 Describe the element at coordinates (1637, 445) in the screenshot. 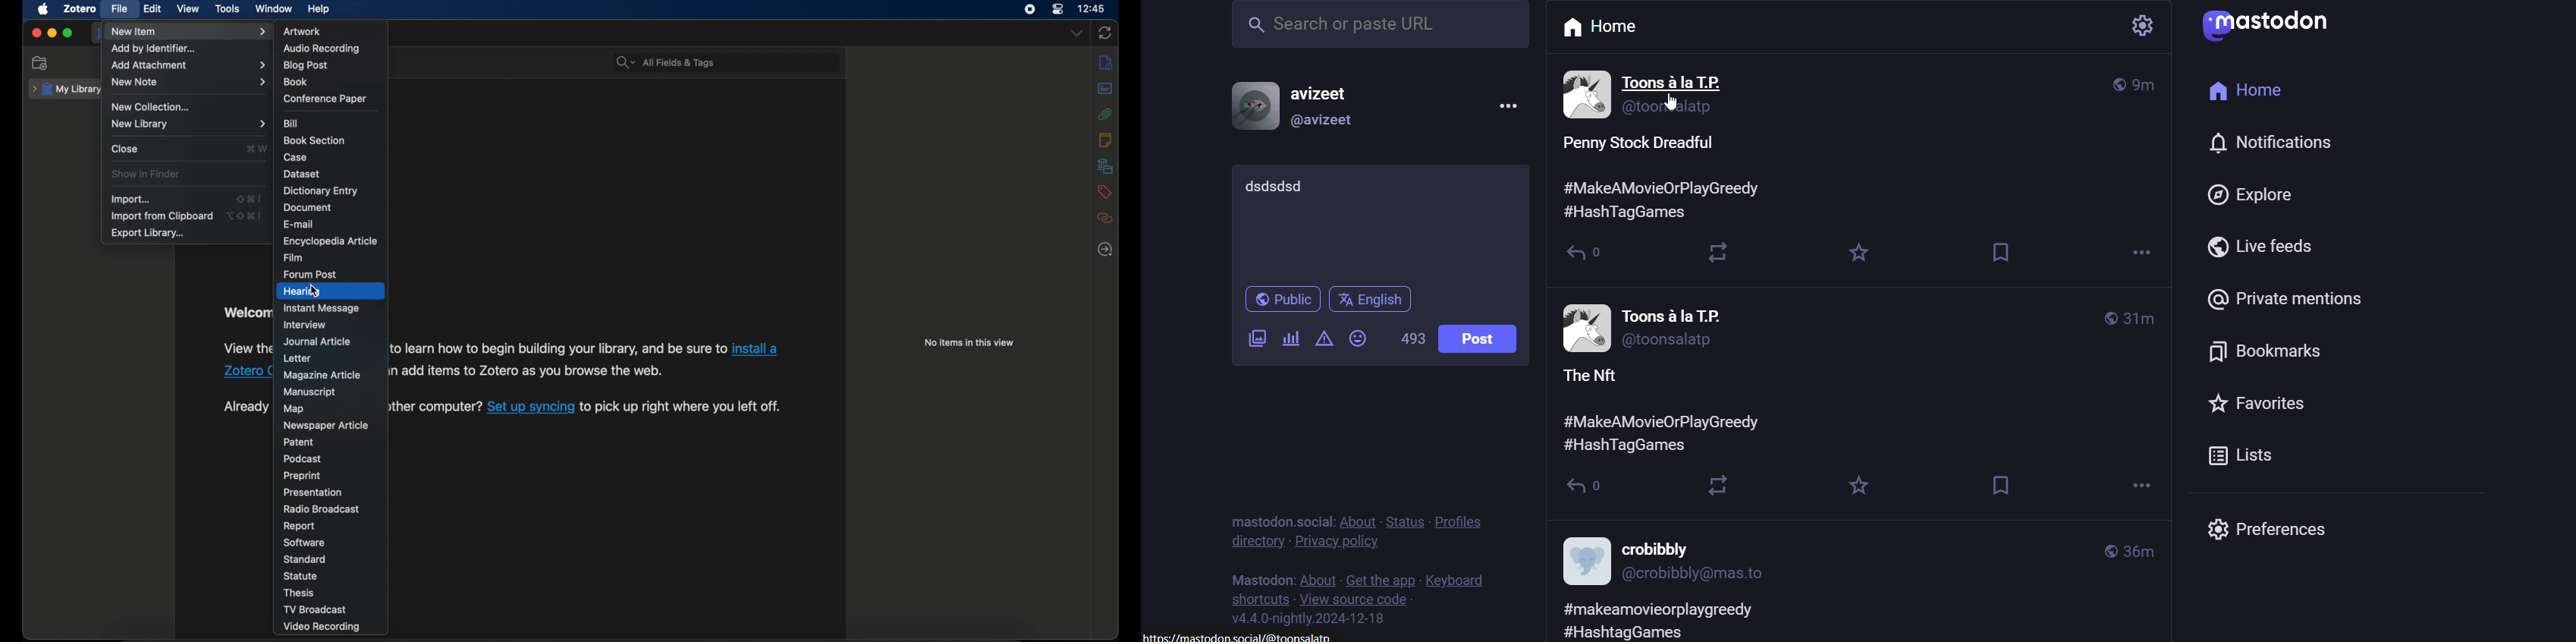

I see `` at that location.